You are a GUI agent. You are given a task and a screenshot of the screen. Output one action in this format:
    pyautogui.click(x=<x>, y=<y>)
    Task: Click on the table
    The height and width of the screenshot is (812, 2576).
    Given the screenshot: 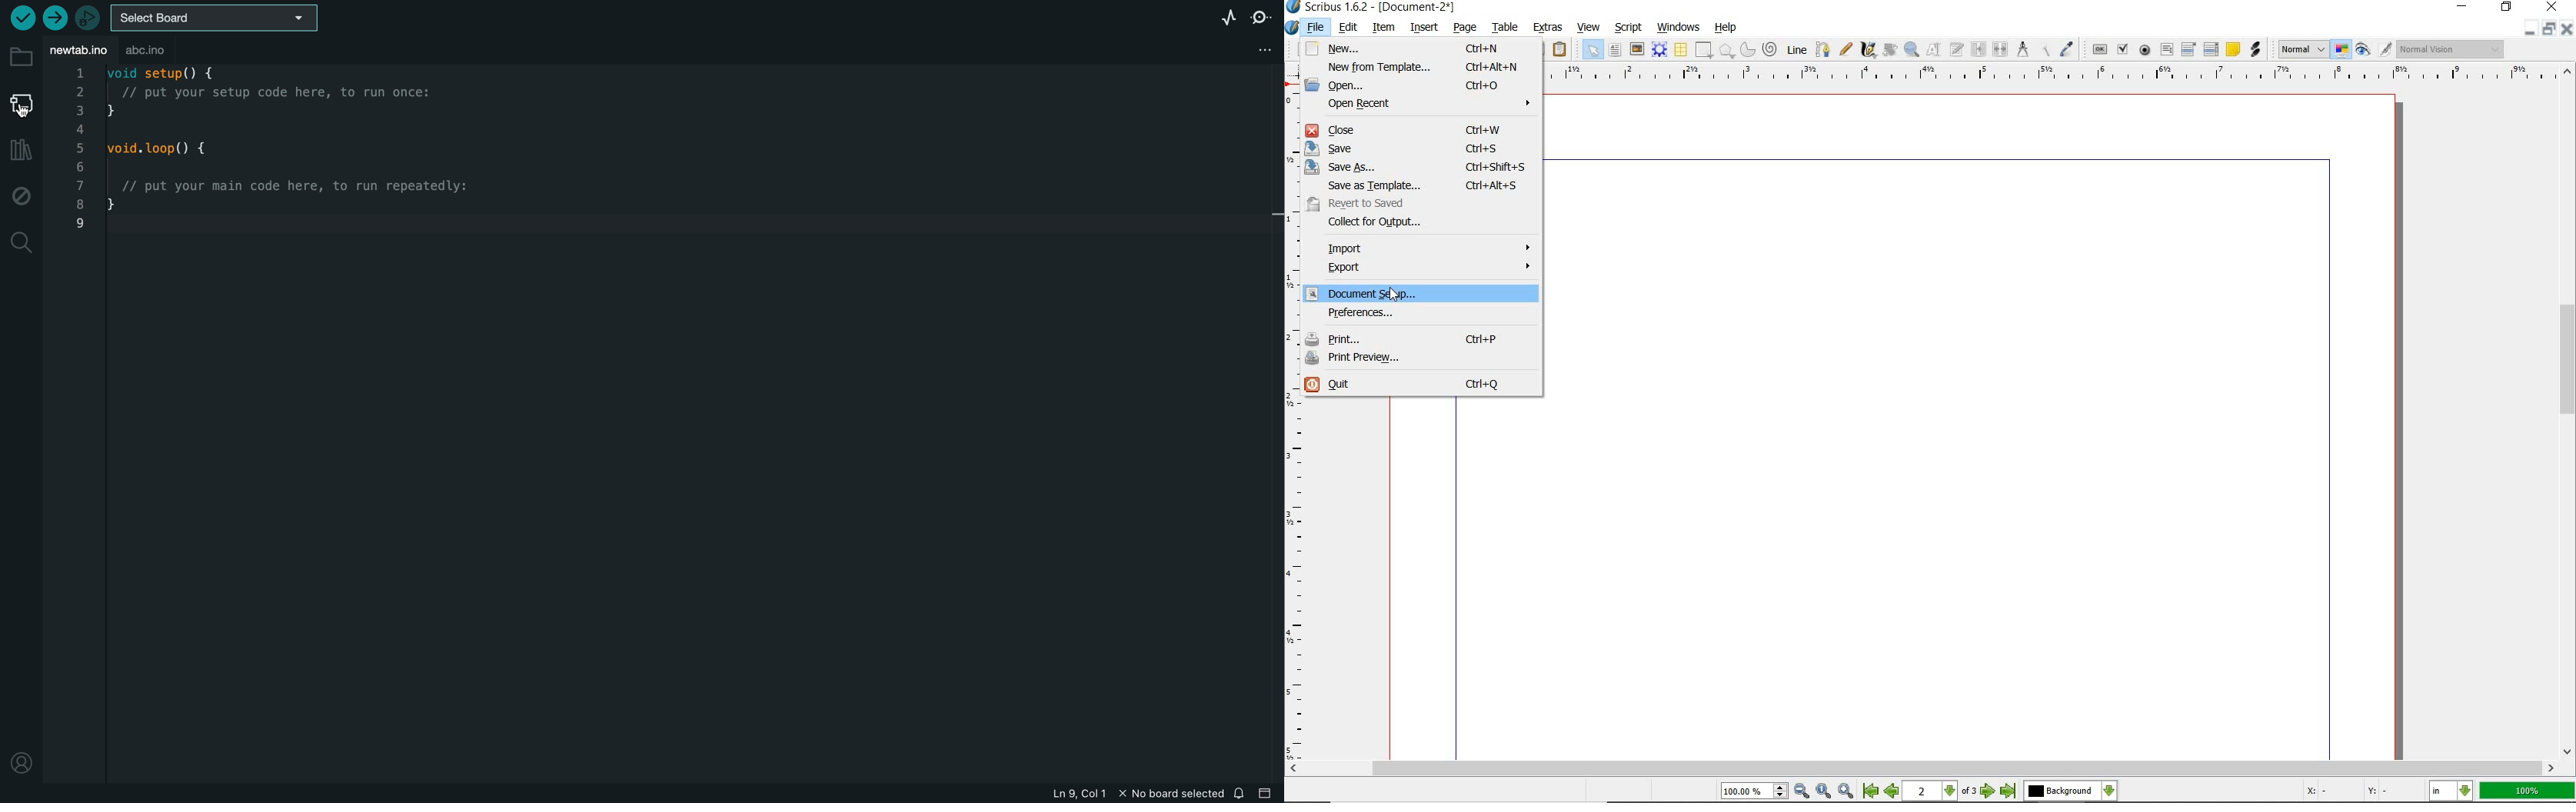 What is the action you would take?
    pyautogui.click(x=1506, y=28)
    